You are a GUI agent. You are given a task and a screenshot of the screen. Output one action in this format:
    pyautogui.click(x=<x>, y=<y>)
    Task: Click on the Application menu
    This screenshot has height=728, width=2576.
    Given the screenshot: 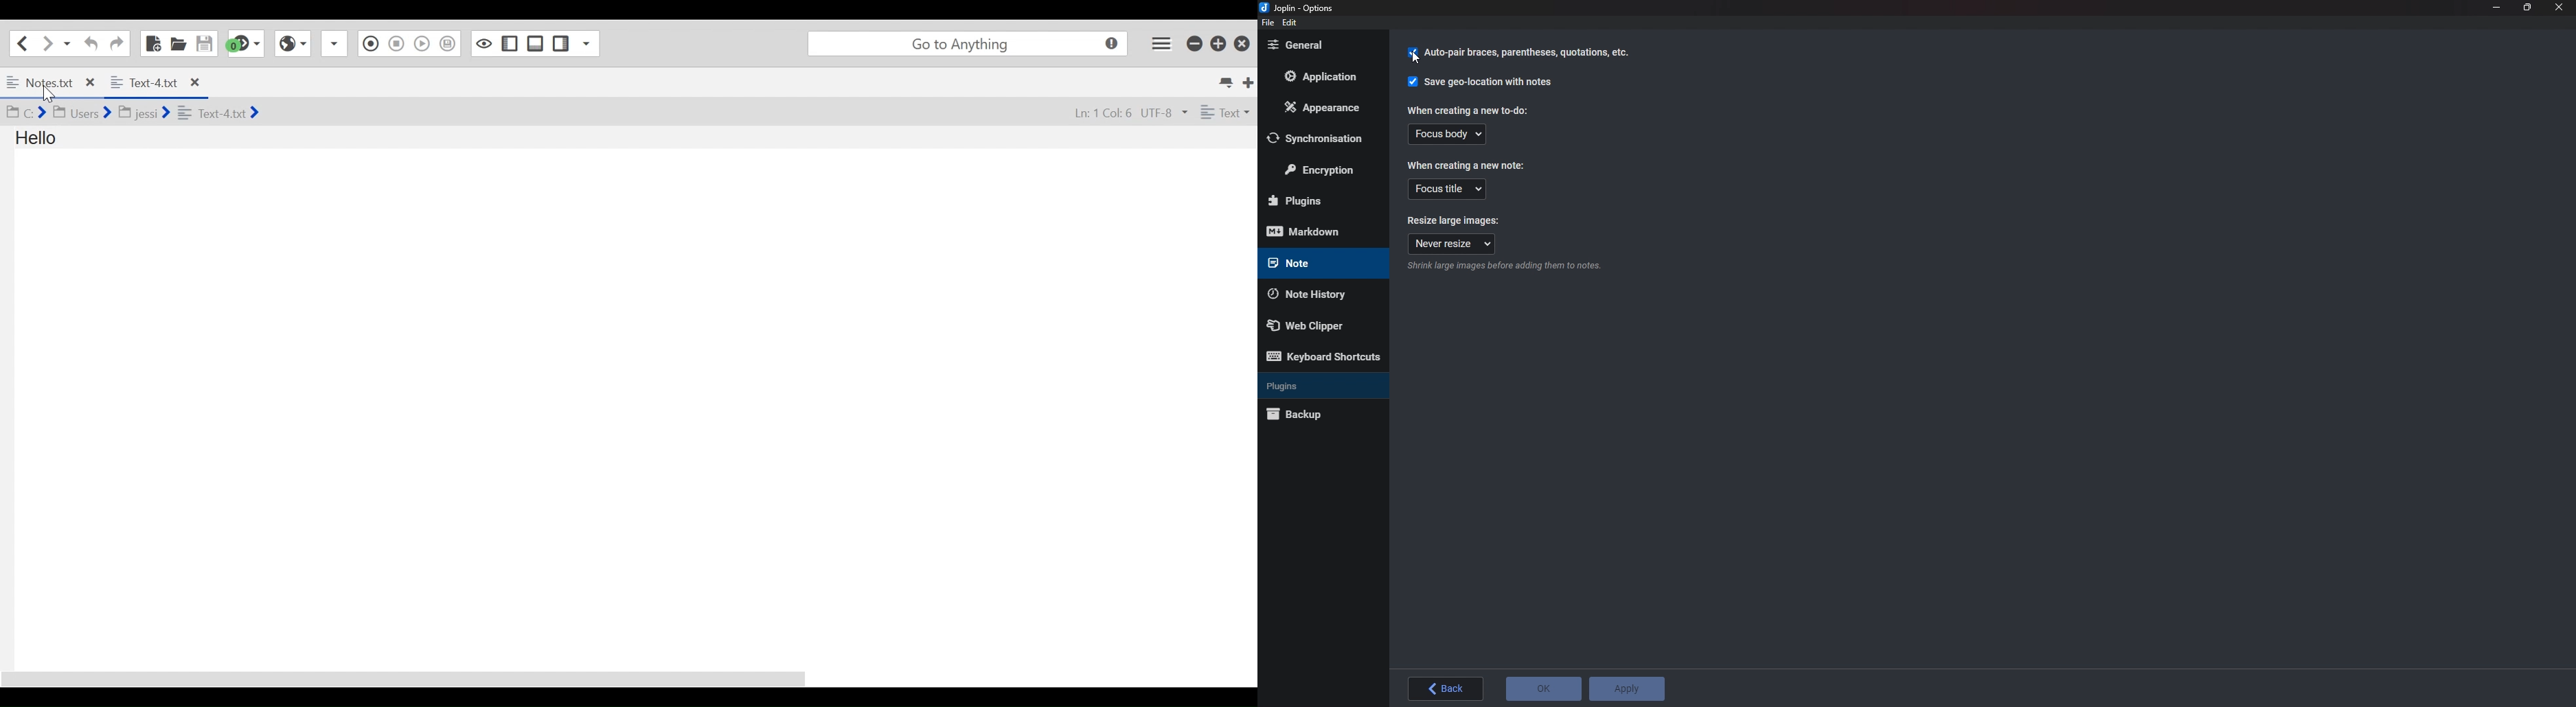 What is the action you would take?
    pyautogui.click(x=1163, y=43)
    